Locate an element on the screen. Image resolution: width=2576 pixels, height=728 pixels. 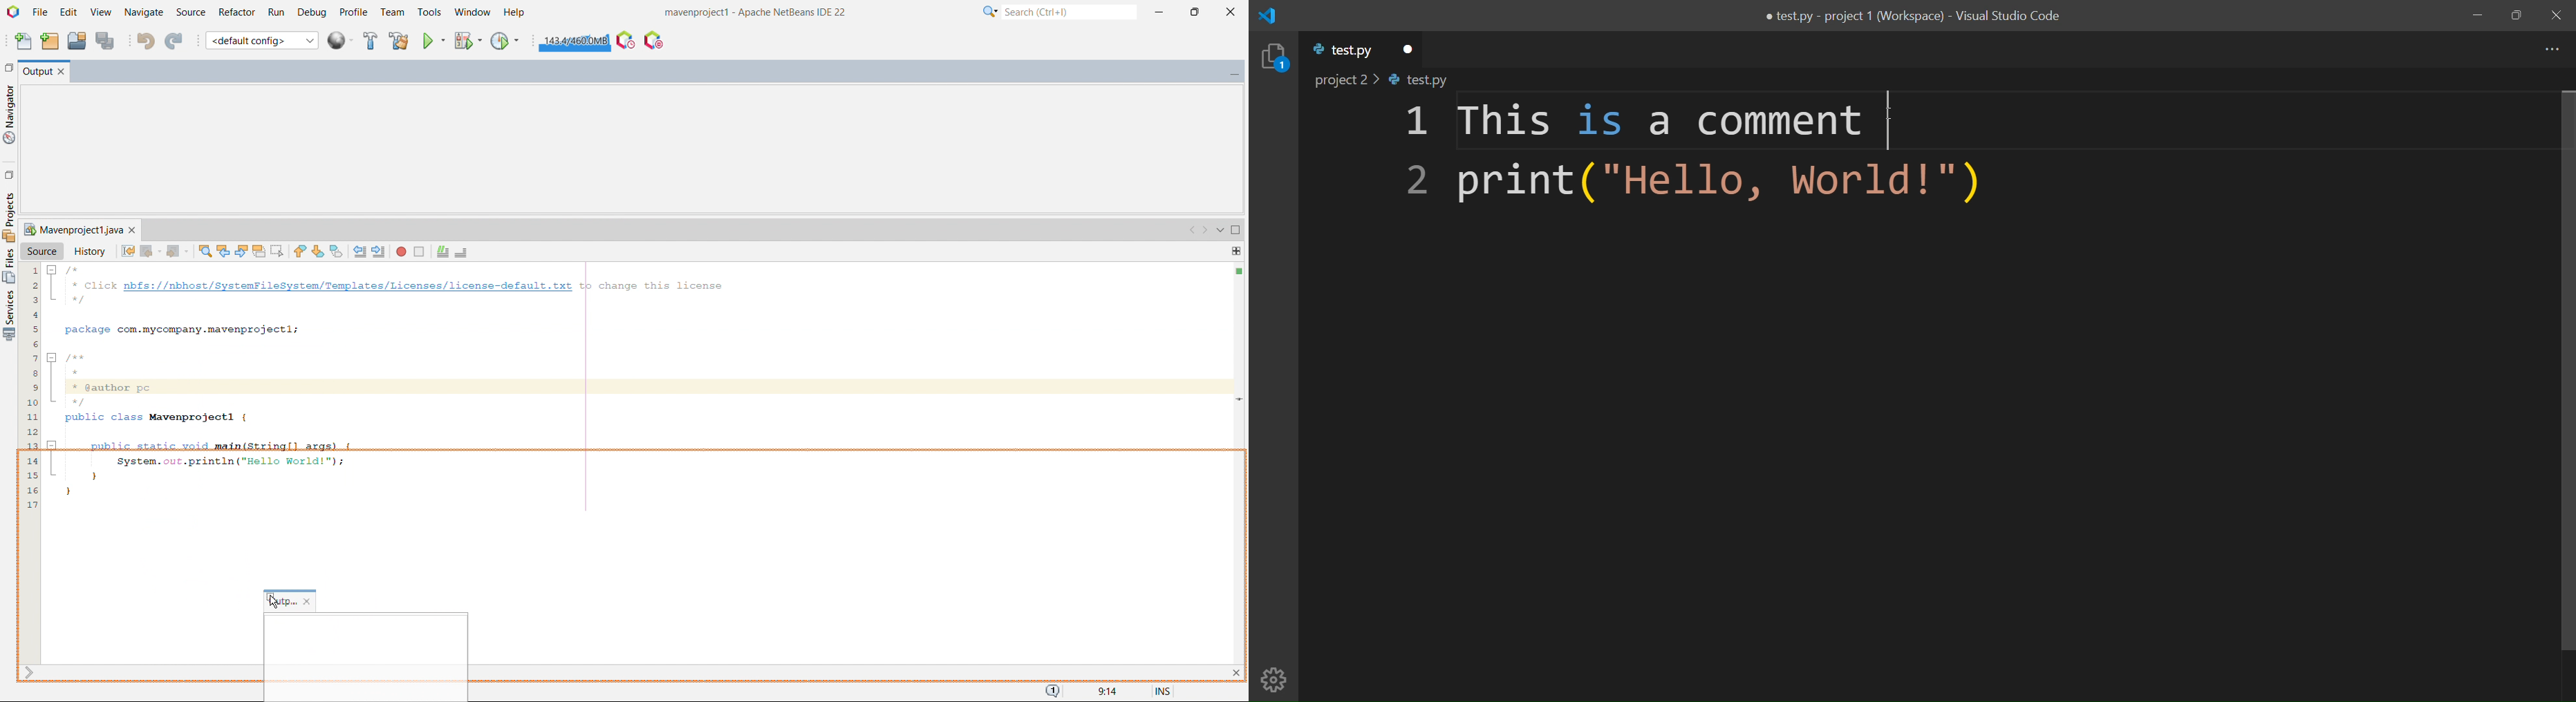
more actions is located at coordinates (2549, 49).